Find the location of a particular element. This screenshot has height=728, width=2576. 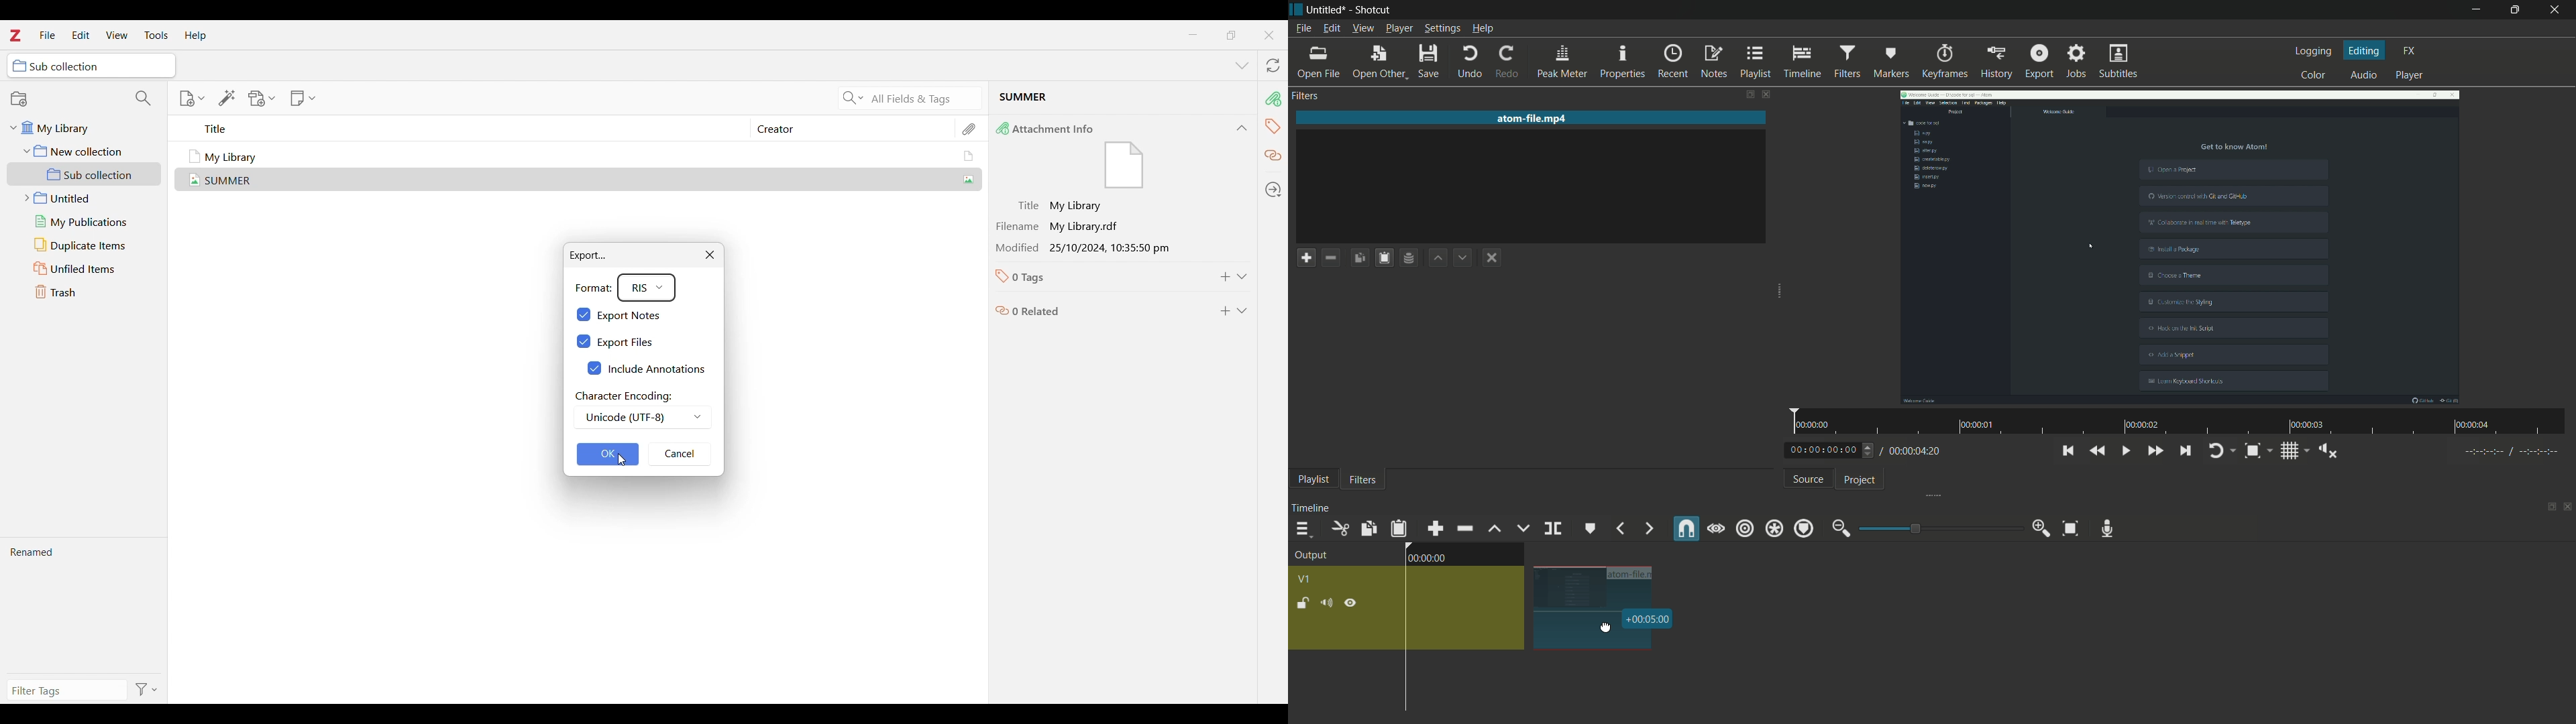

filters is located at coordinates (1305, 97).